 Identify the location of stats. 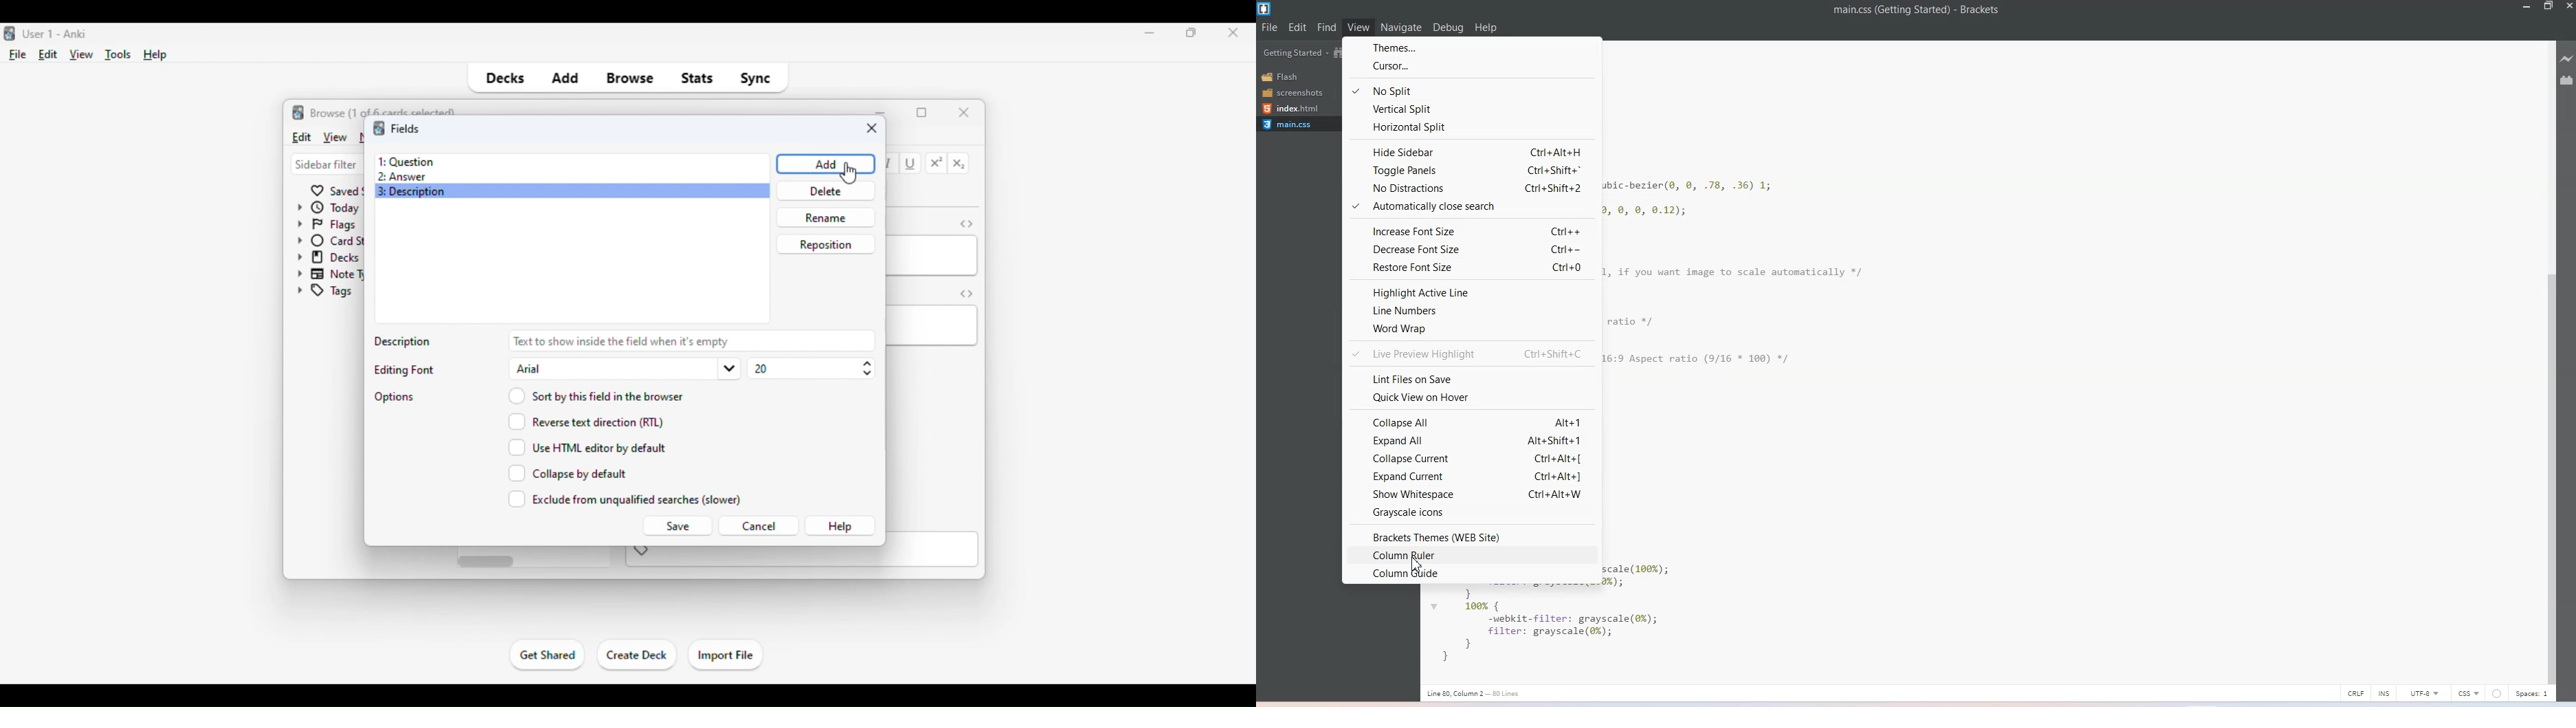
(698, 79).